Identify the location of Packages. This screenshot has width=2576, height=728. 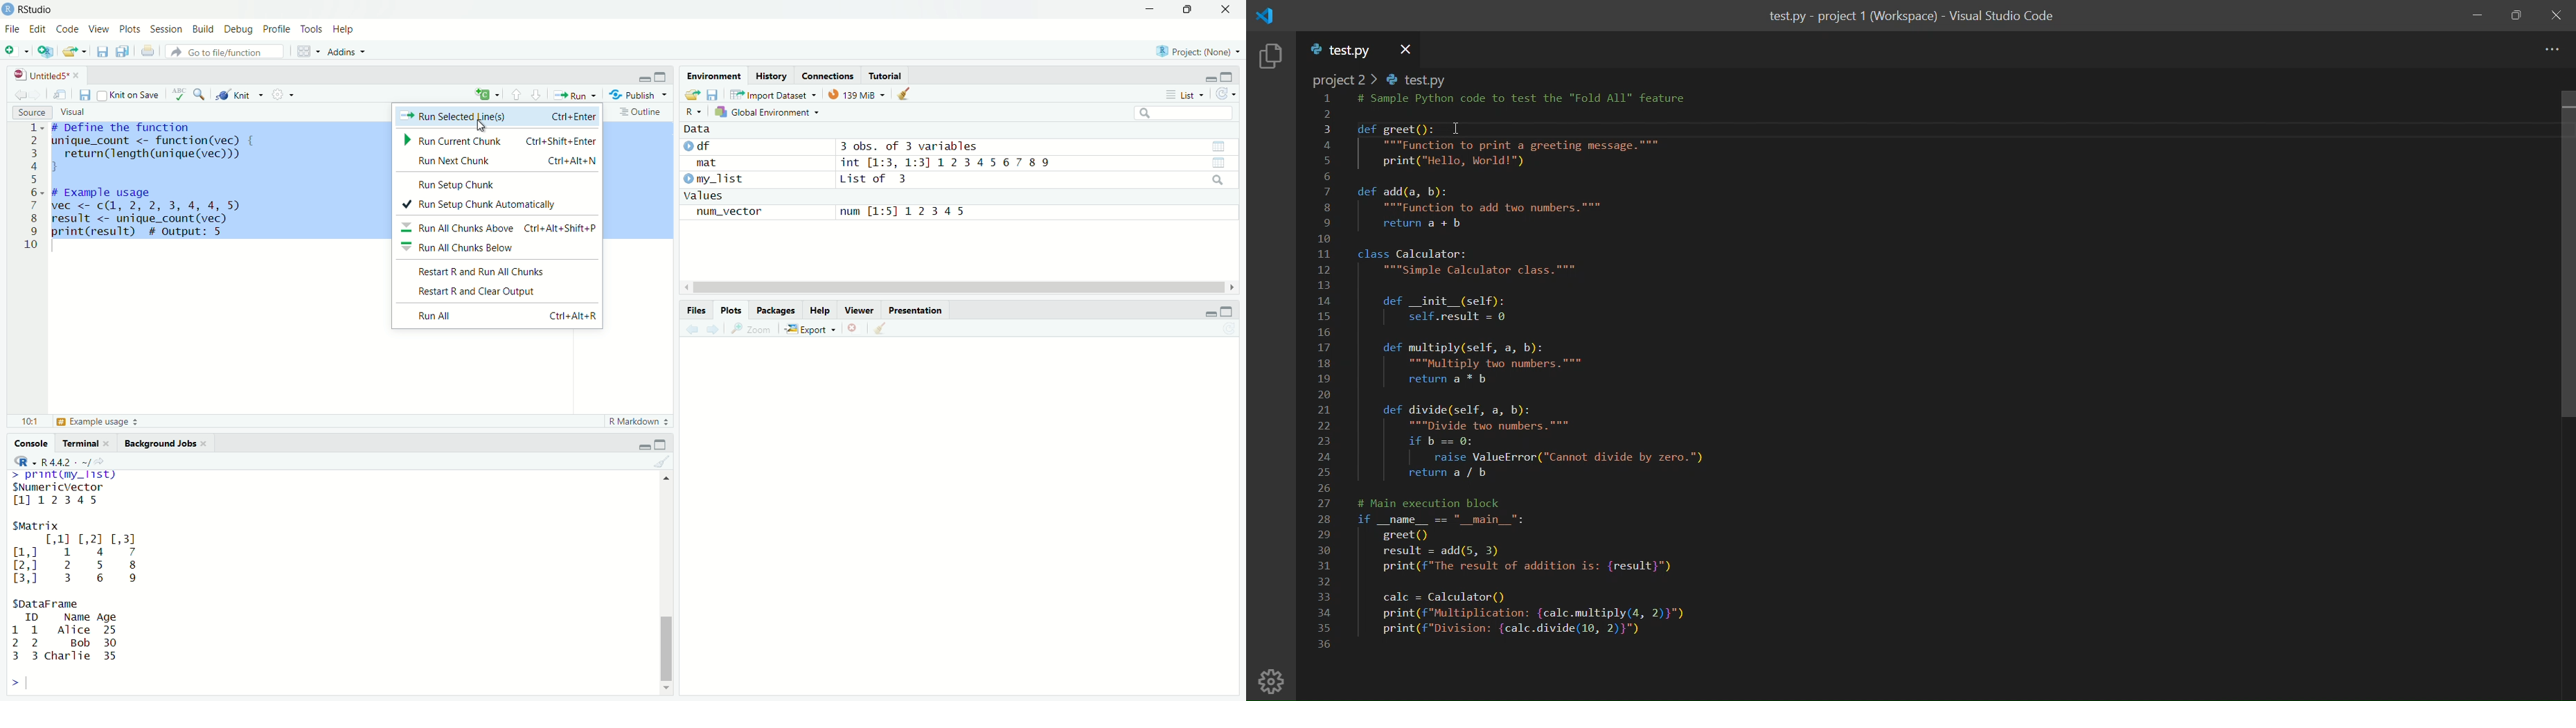
(774, 310).